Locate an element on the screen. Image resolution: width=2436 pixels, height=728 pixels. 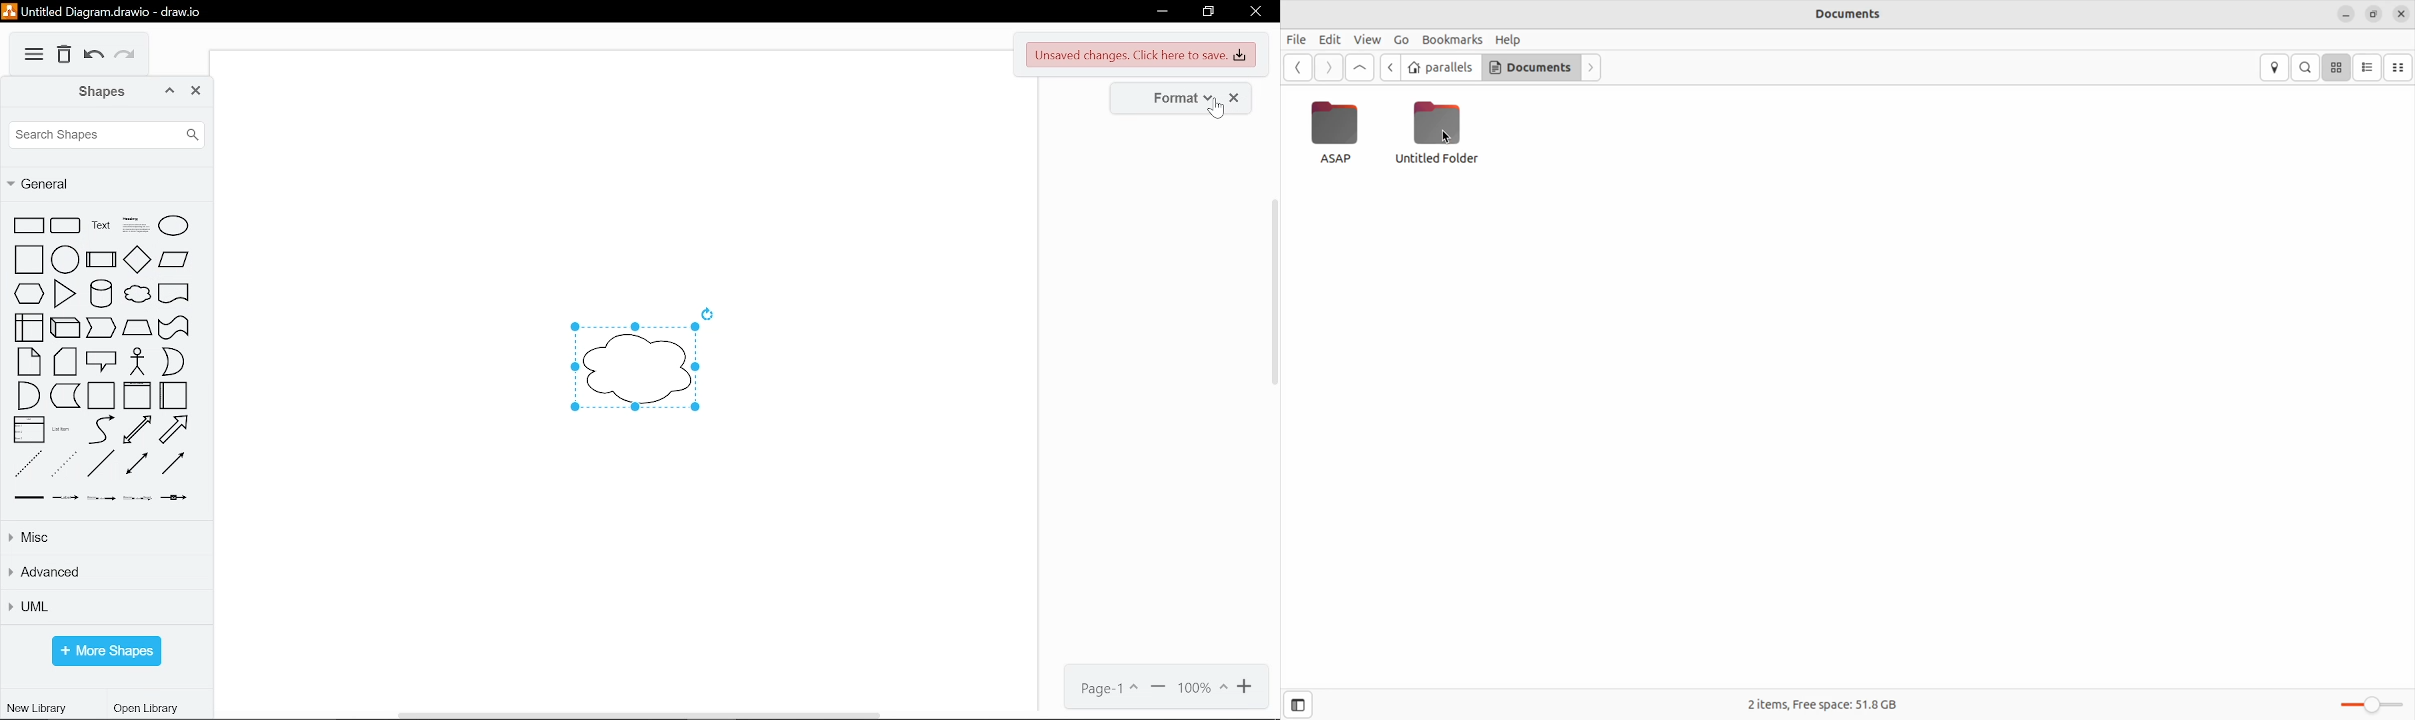
circle is located at coordinates (65, 260).